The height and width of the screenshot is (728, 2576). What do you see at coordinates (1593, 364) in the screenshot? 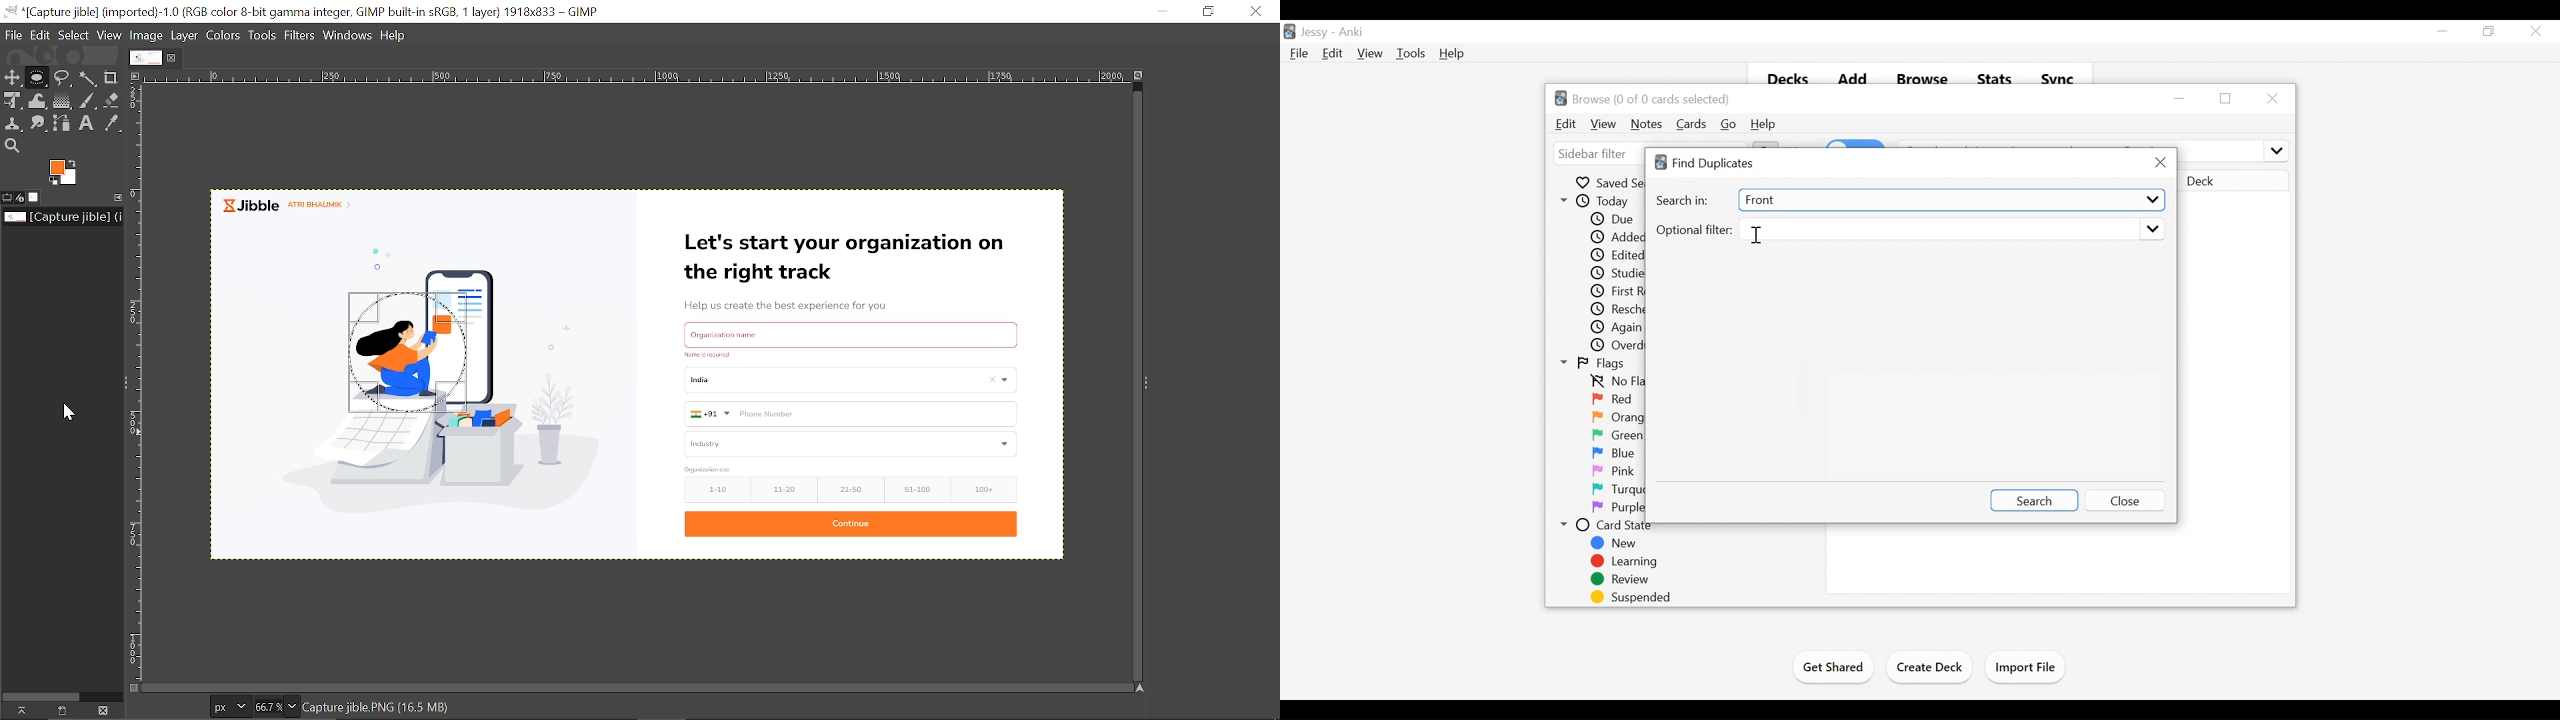
I see `Flags` at bounding box center [1593, 364].